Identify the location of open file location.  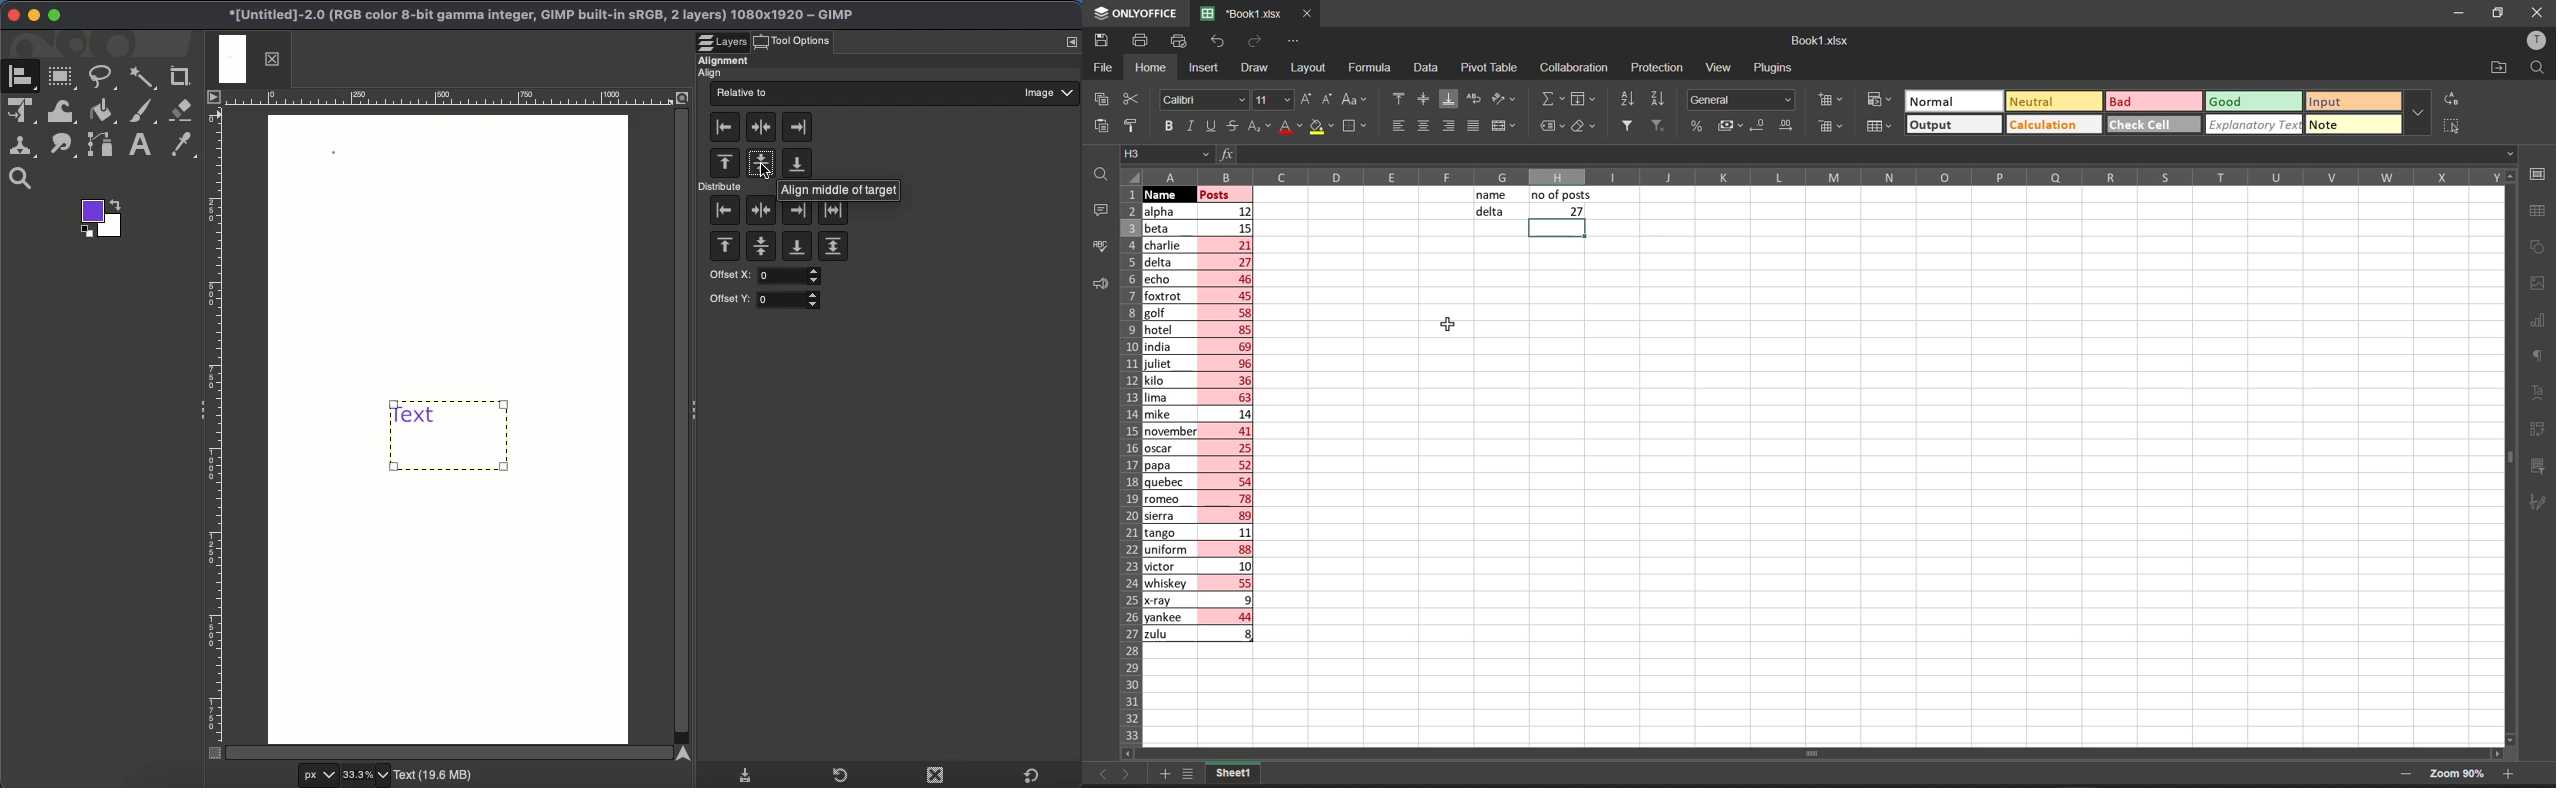
(2501, 66).